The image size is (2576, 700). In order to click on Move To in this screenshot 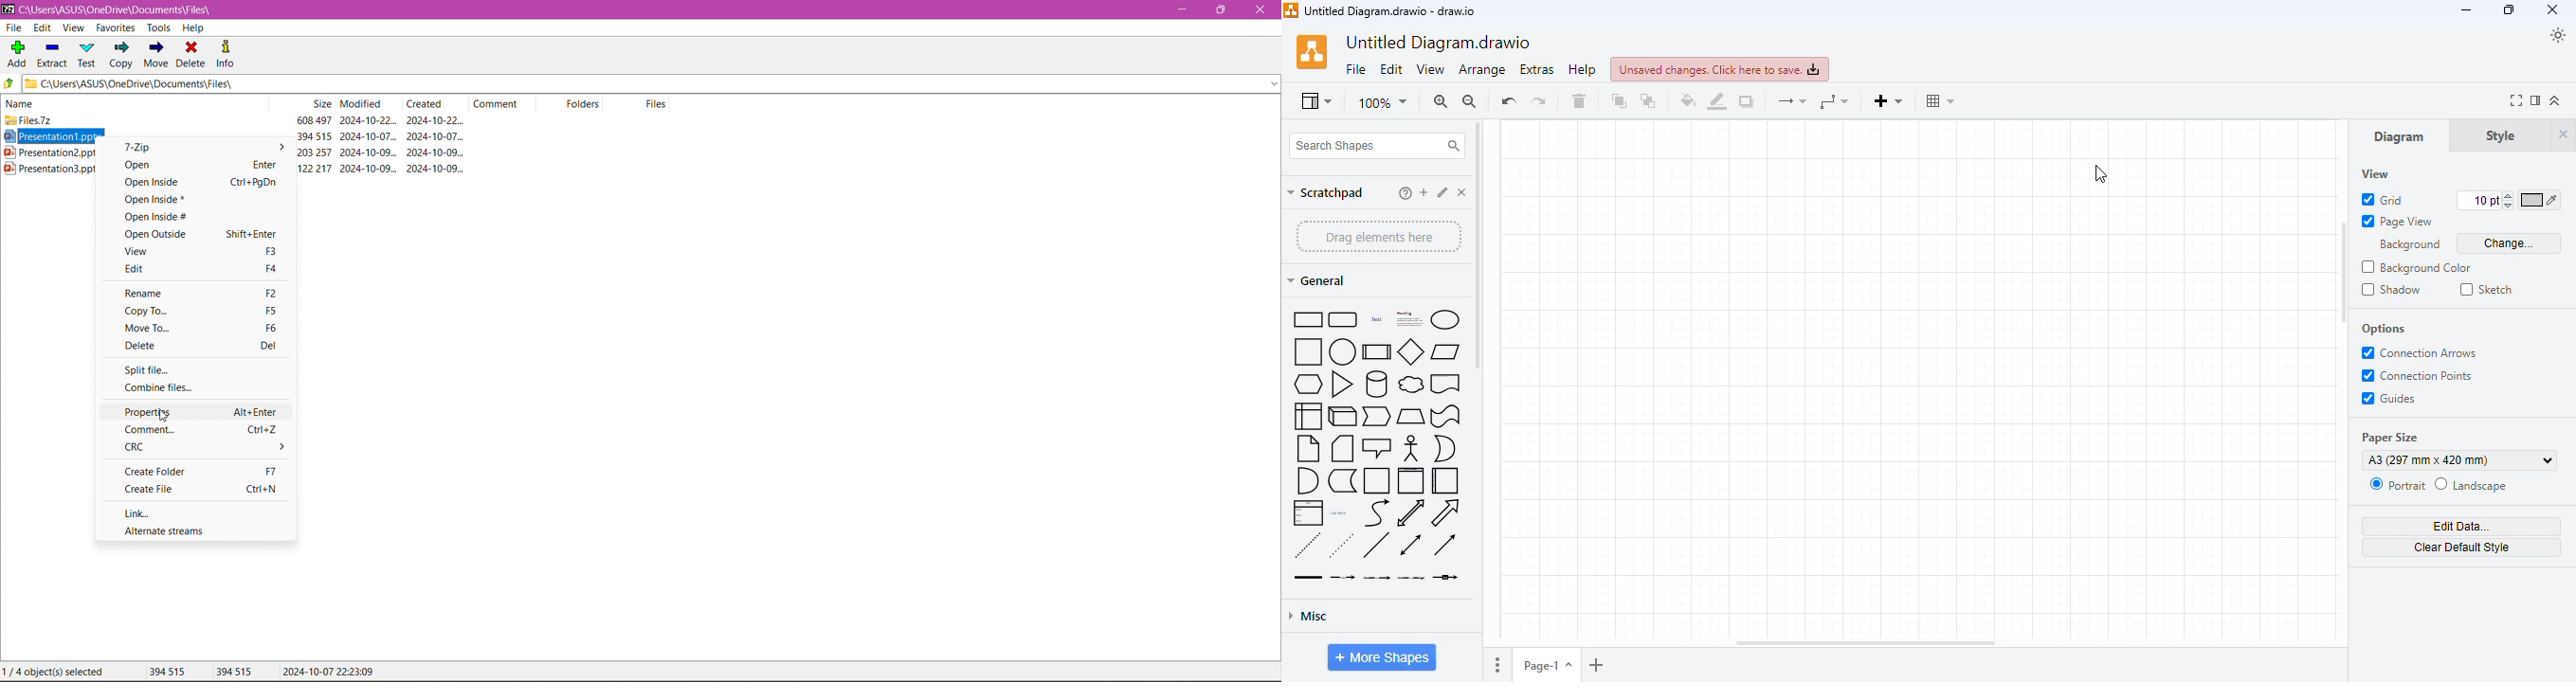, I will do `click(202, 328)`.